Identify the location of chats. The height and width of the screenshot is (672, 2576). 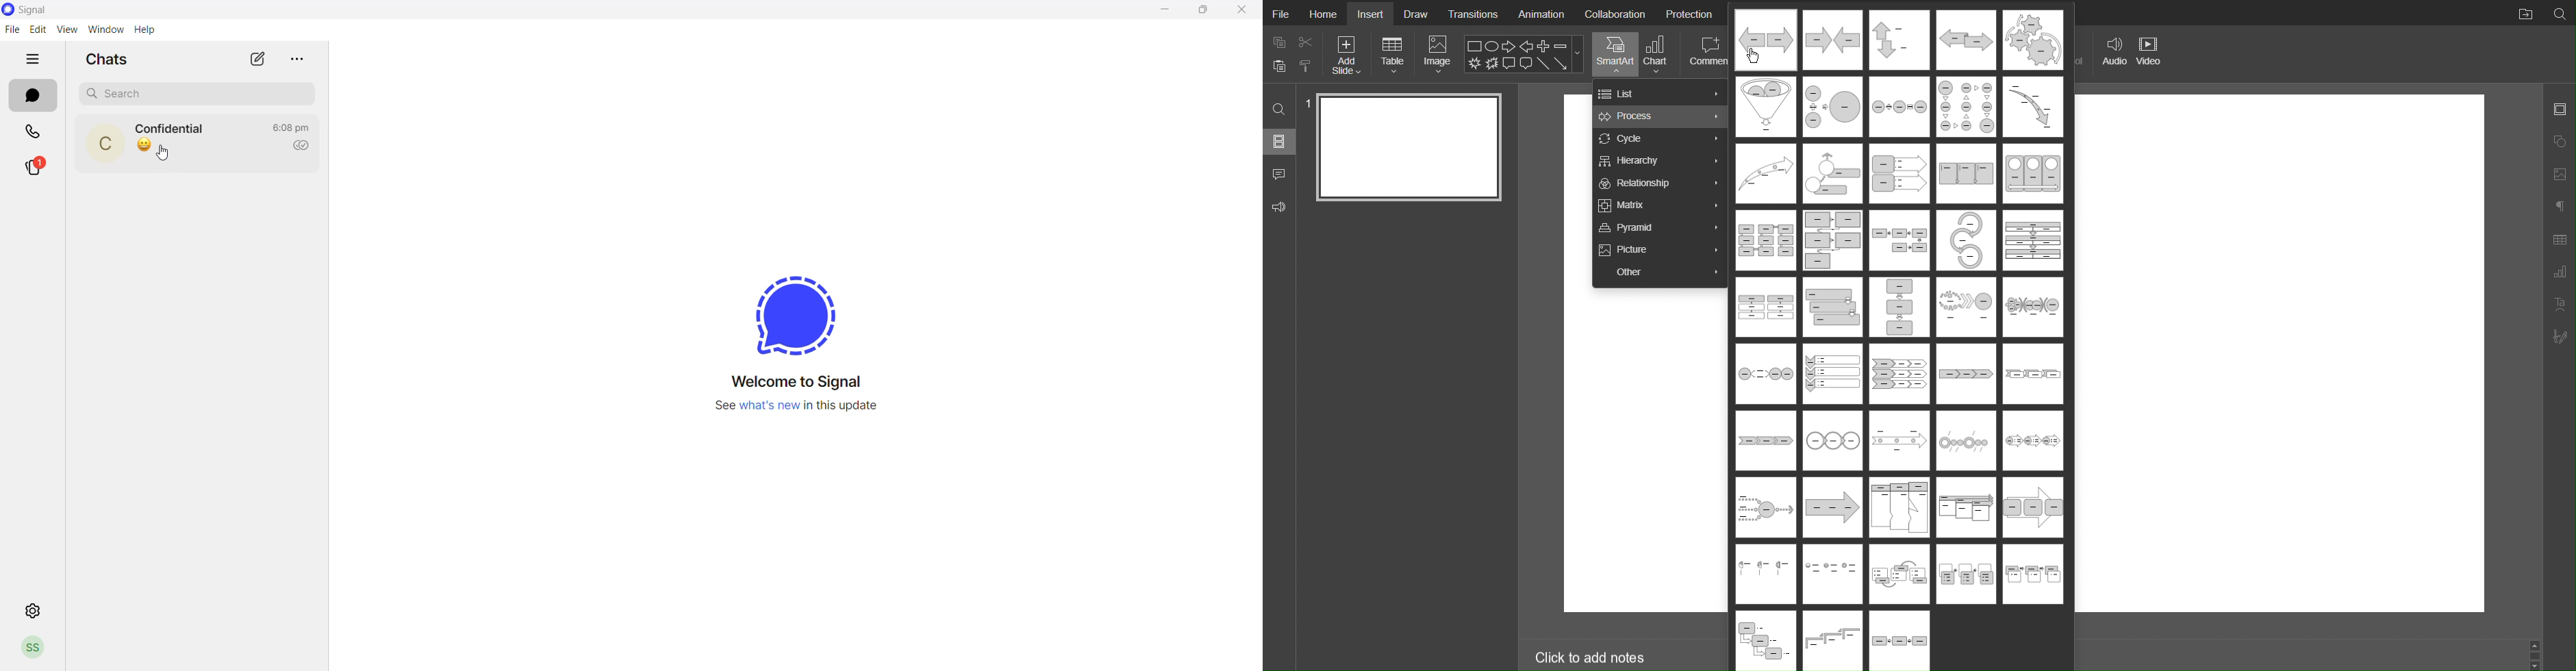
(111, 59).